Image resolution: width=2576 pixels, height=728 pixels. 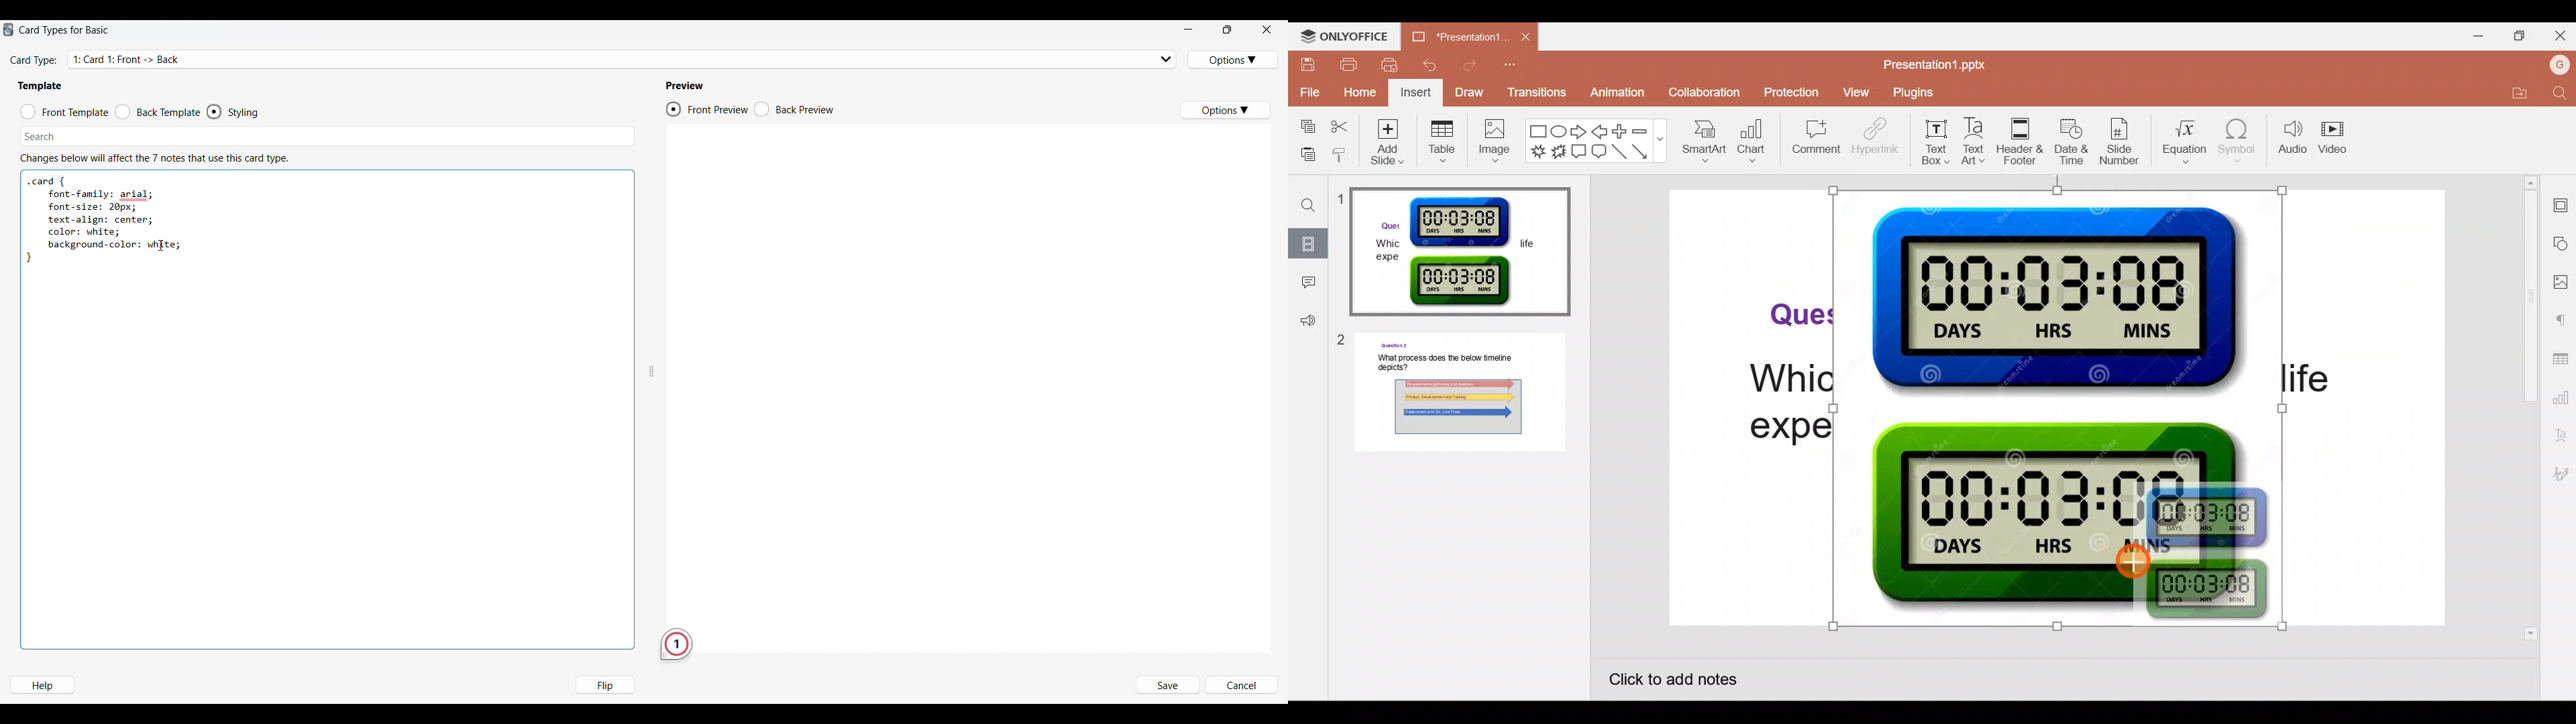 I want to click on Cut, so click(x=1341, y=126).